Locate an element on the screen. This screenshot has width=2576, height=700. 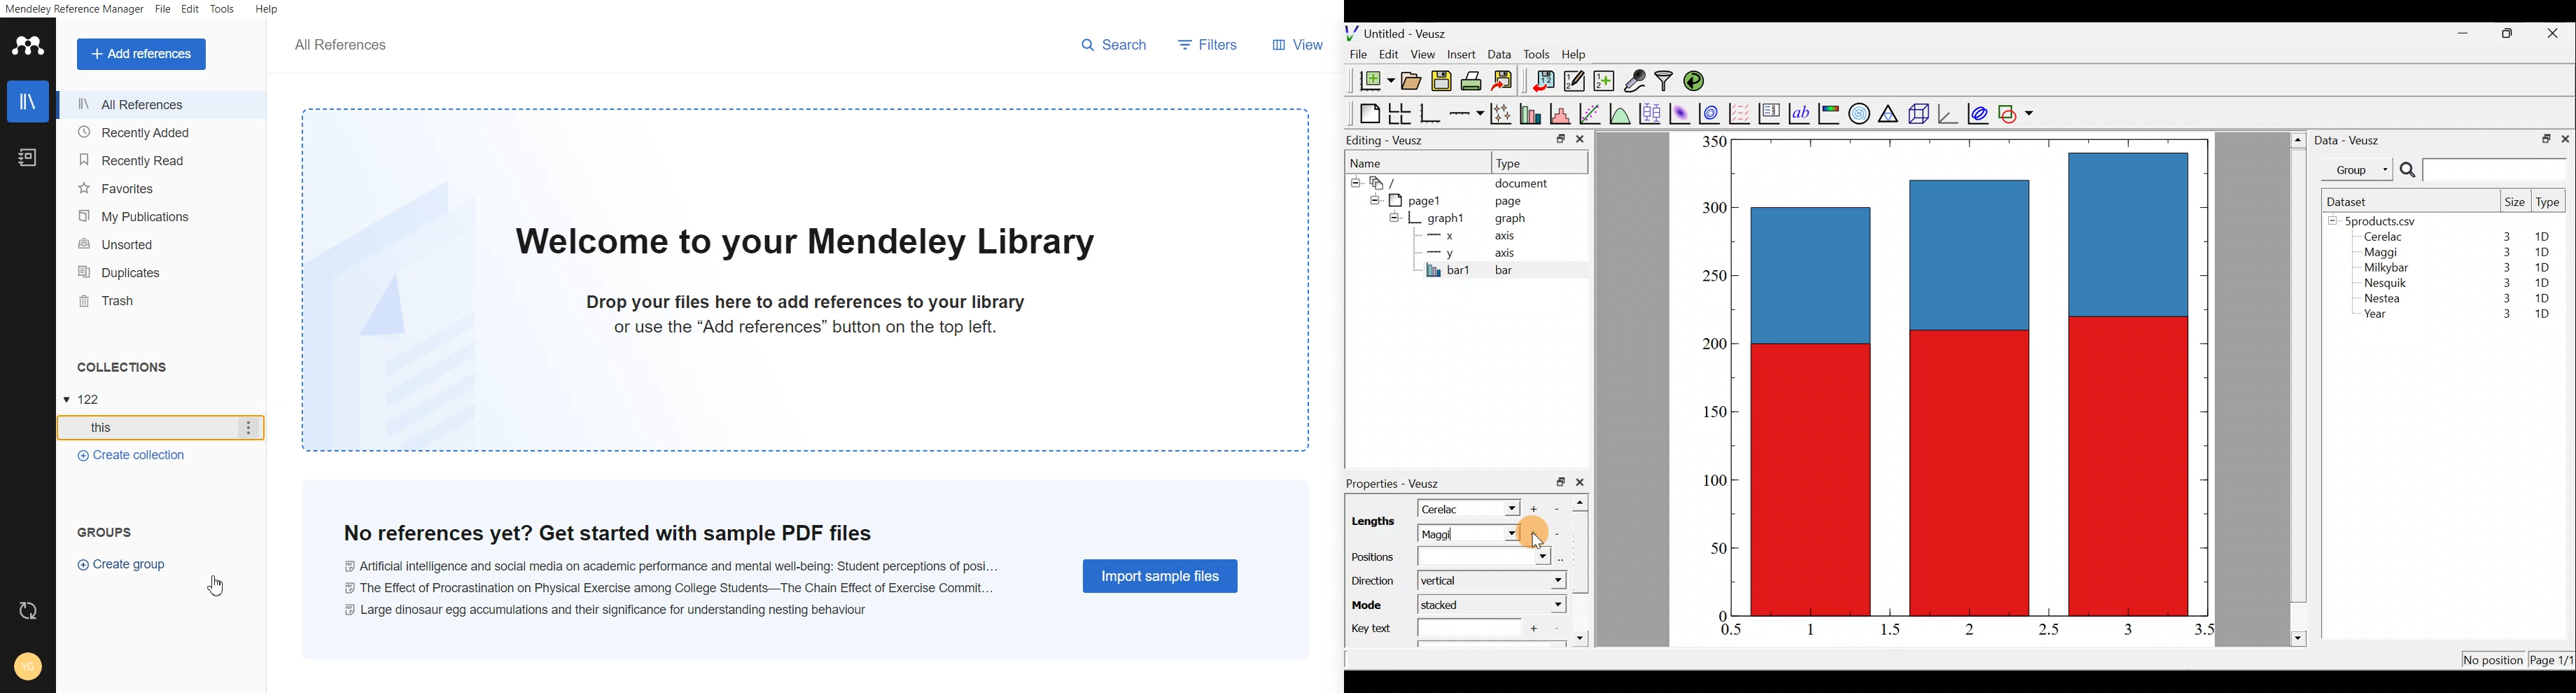
bar1 is located at coordinates (1449, 270).